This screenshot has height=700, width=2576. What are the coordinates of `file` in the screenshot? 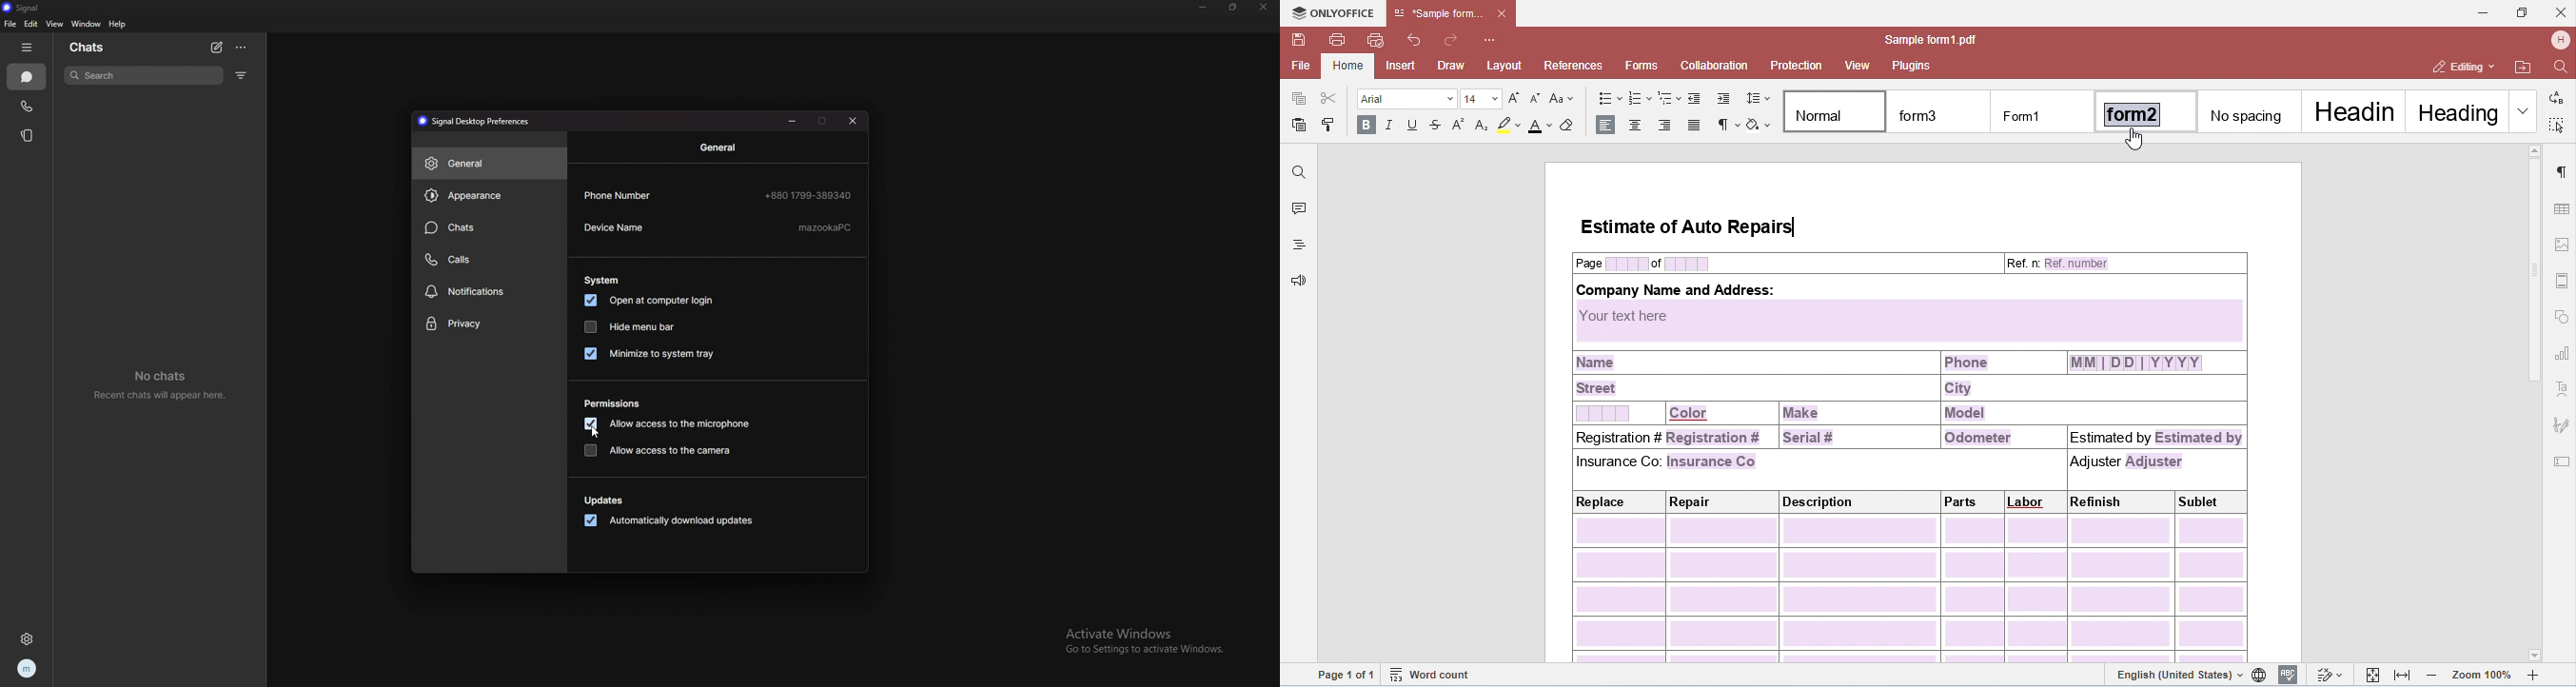 It's located at (10, 24).